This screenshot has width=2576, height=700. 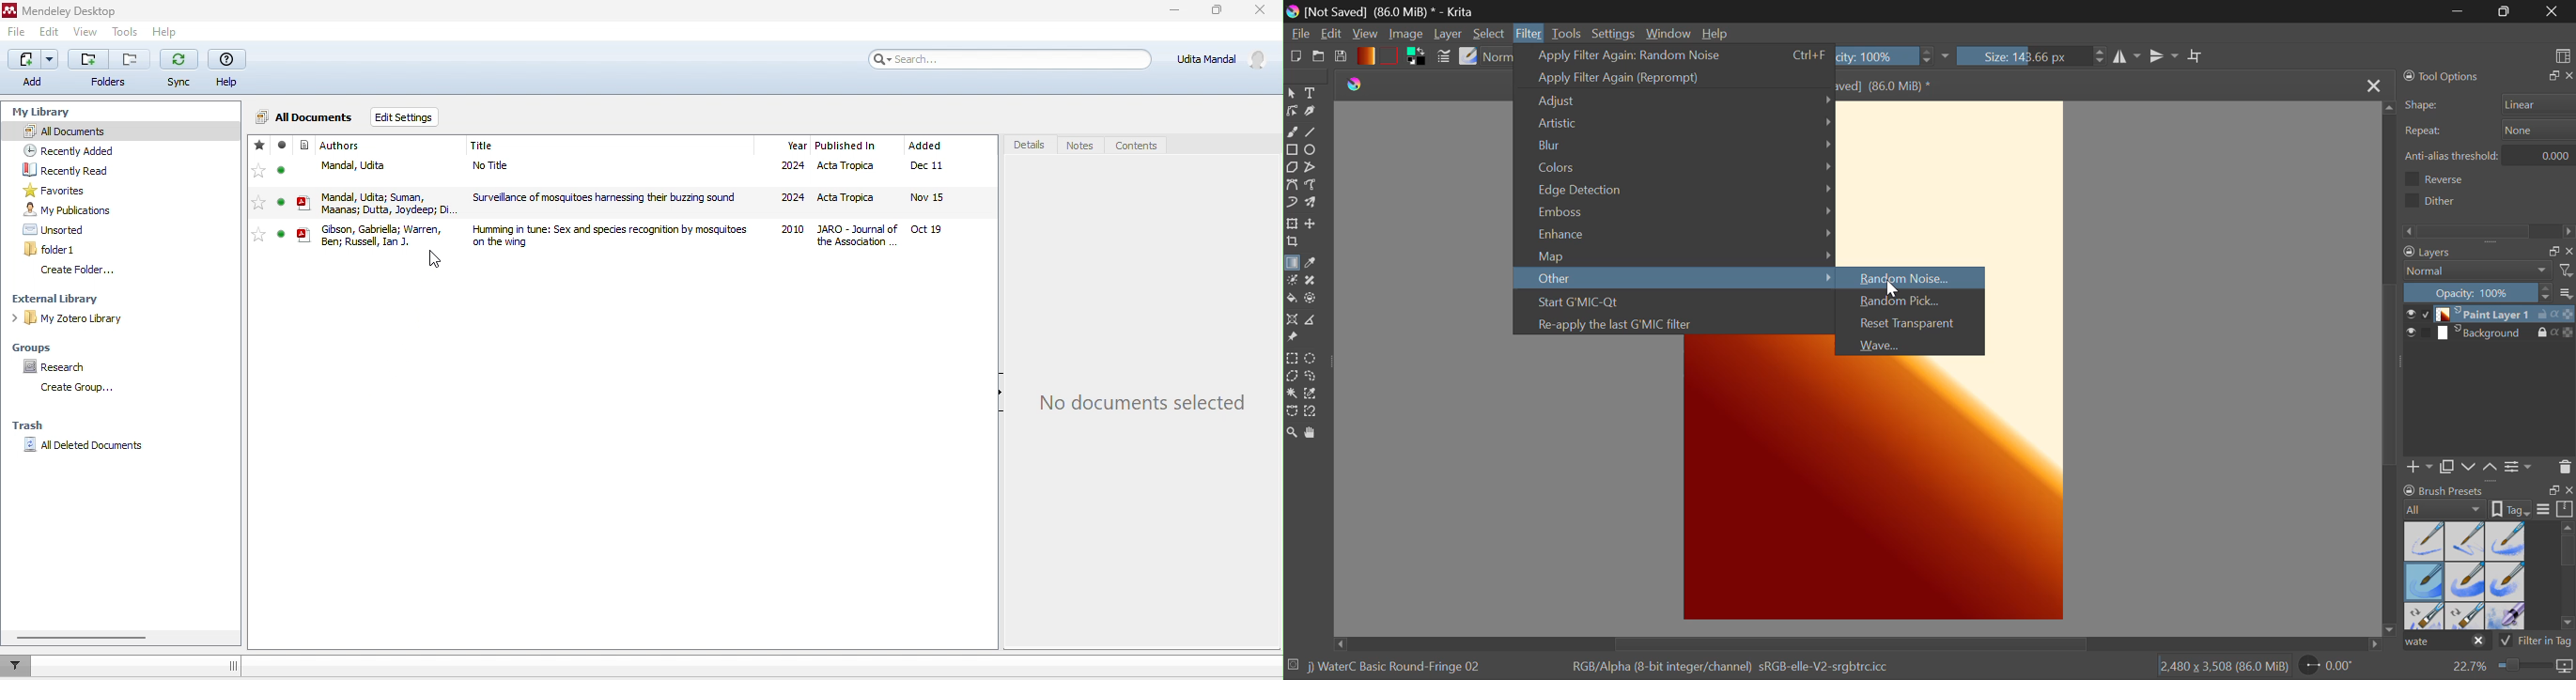 I want to click on Wate, so click(x=2447, y=642).